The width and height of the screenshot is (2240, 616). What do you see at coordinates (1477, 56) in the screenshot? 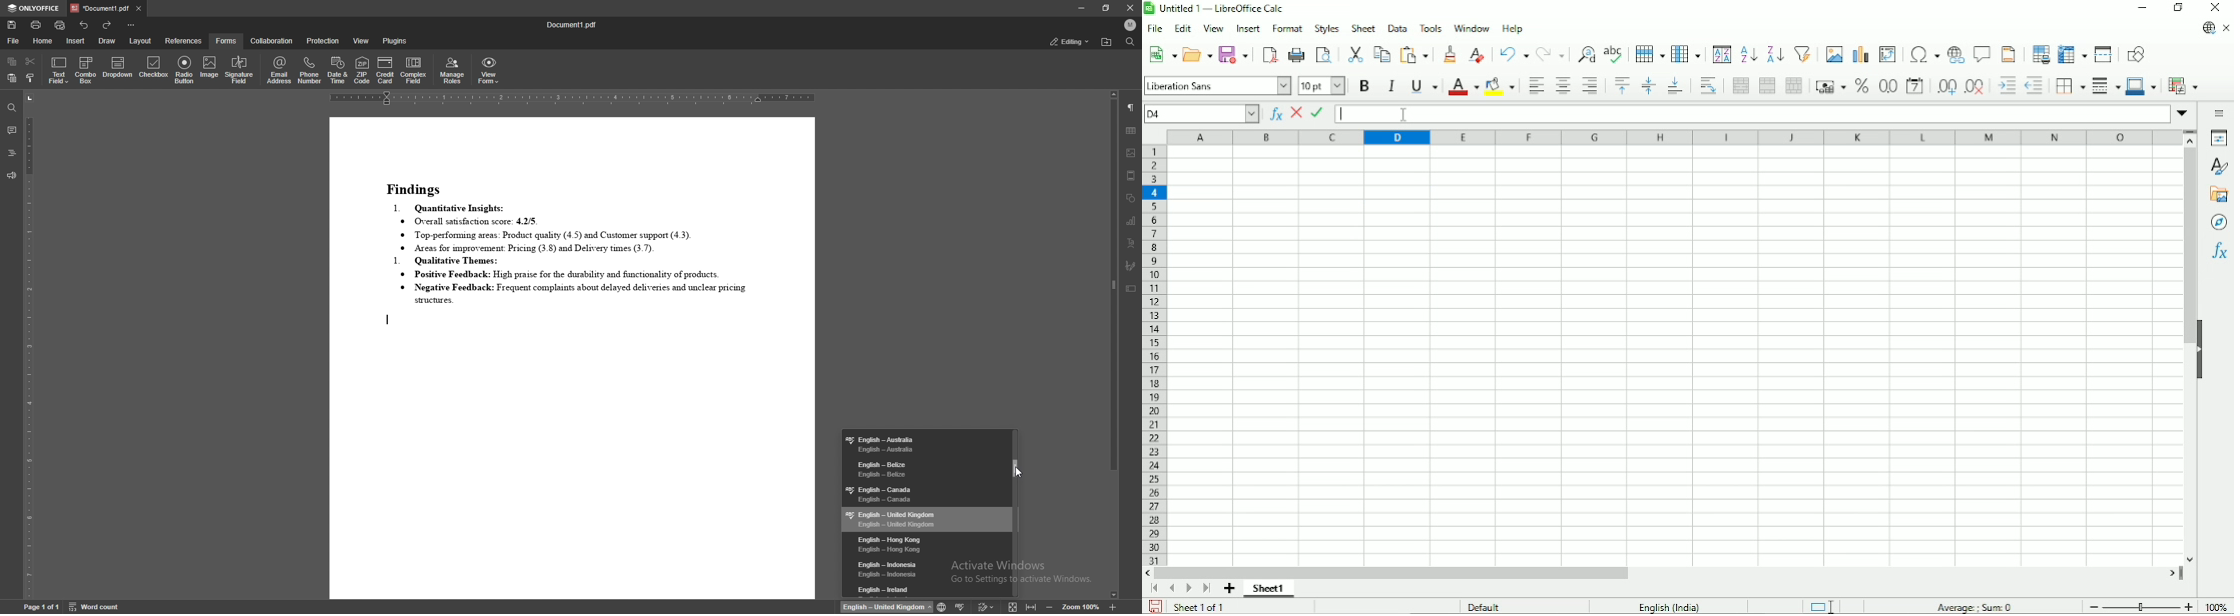
I see `Clear direct formatting` at bounding box center [1477, 56].